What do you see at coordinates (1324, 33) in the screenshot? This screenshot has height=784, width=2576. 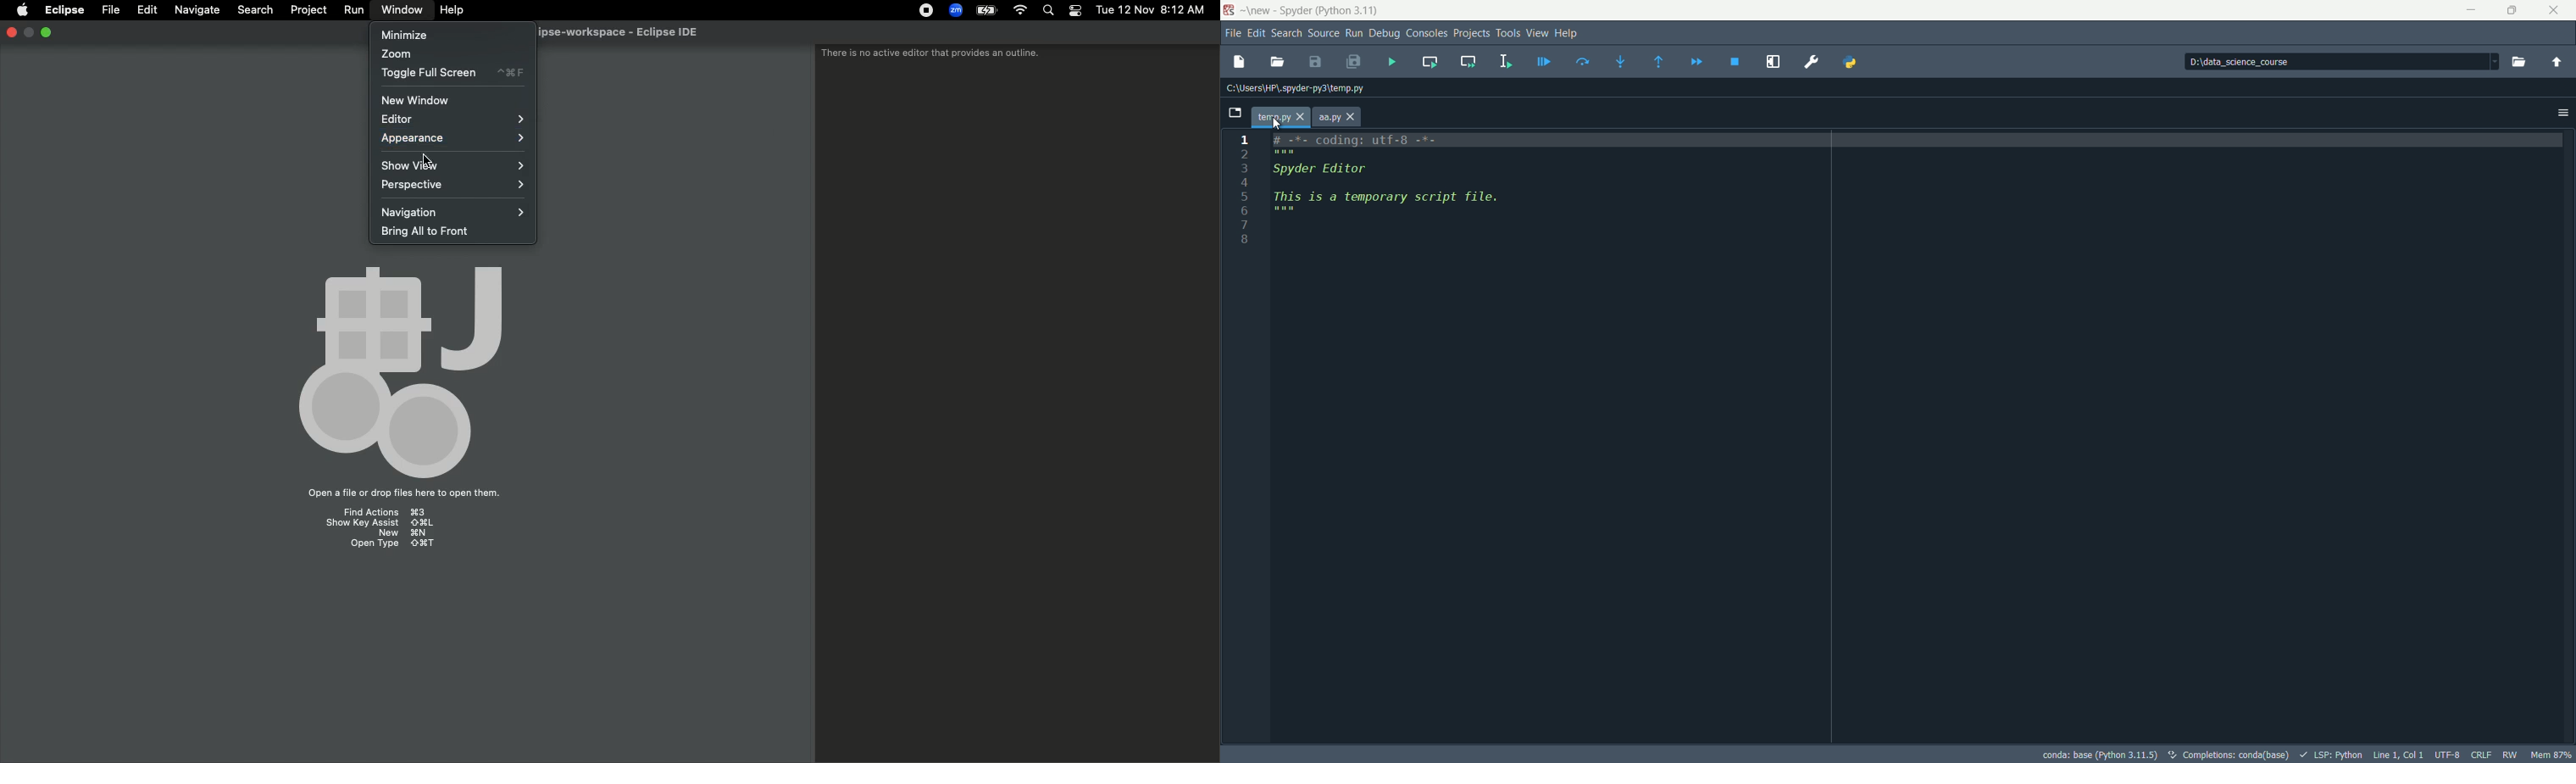 I see `source menu` at bounding box center [1324, 33].